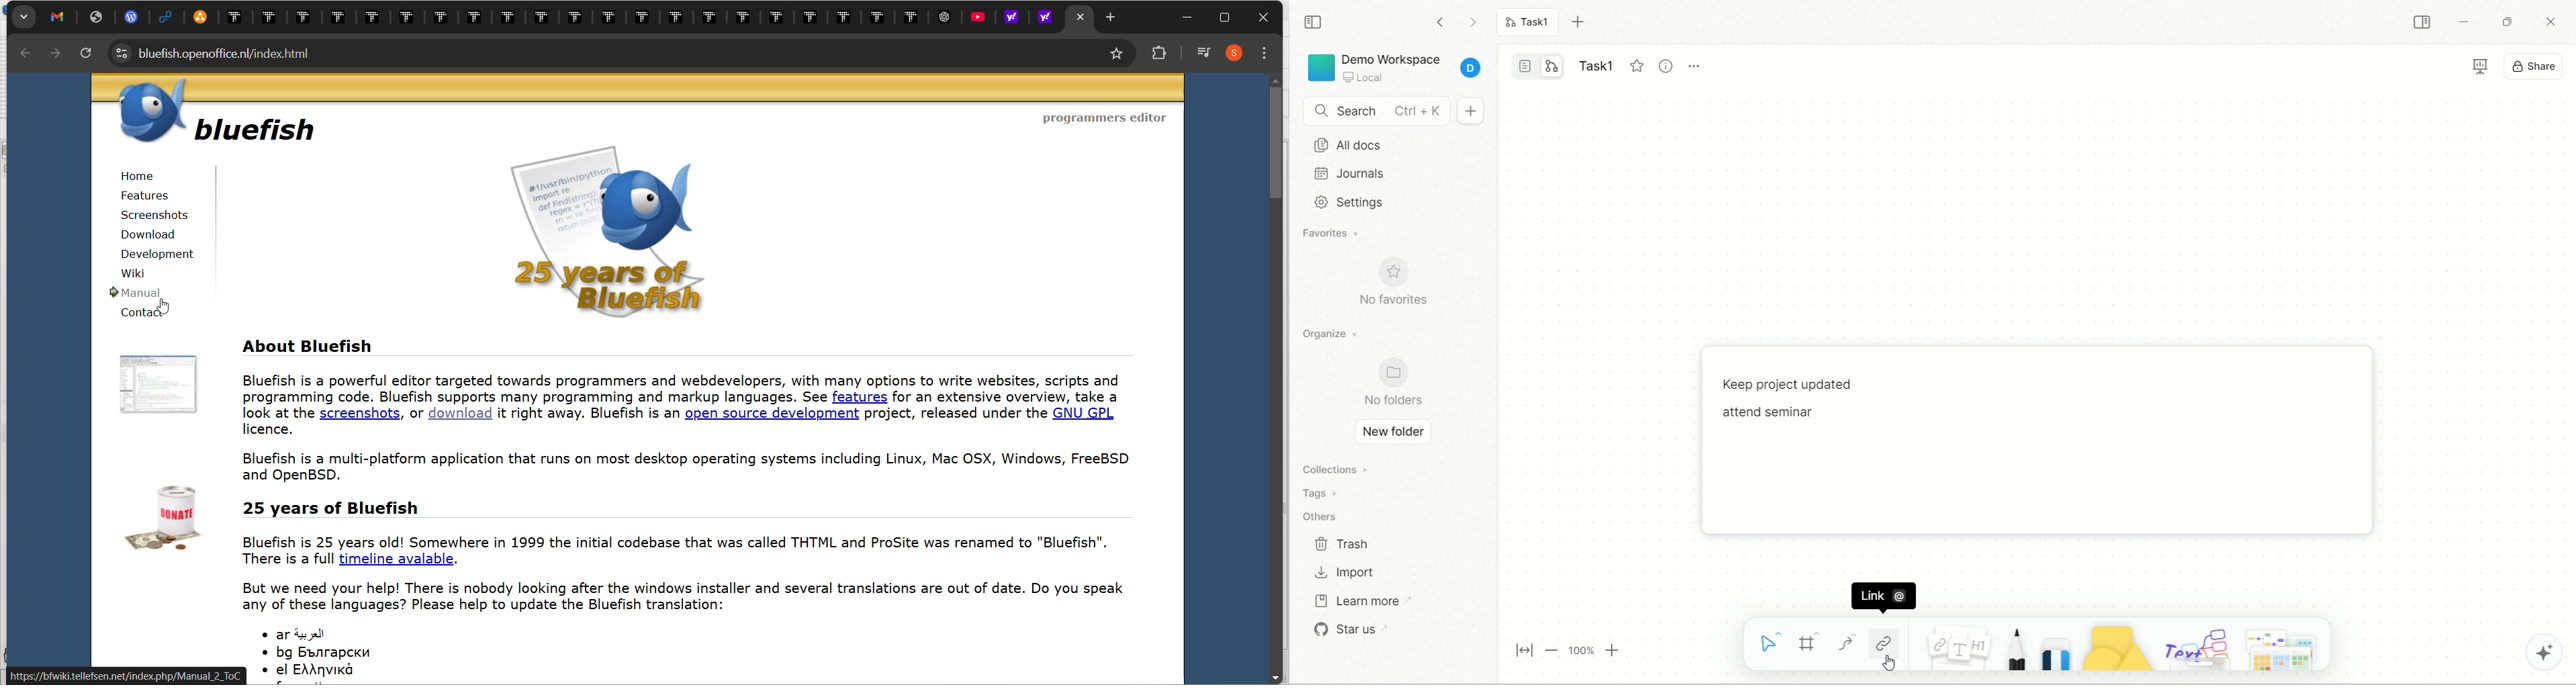 The image size is (2576, 700). What do you see at coordinates (1339, 469) in the screenshot?
I see `collections` at bounding box center [1339, 469].